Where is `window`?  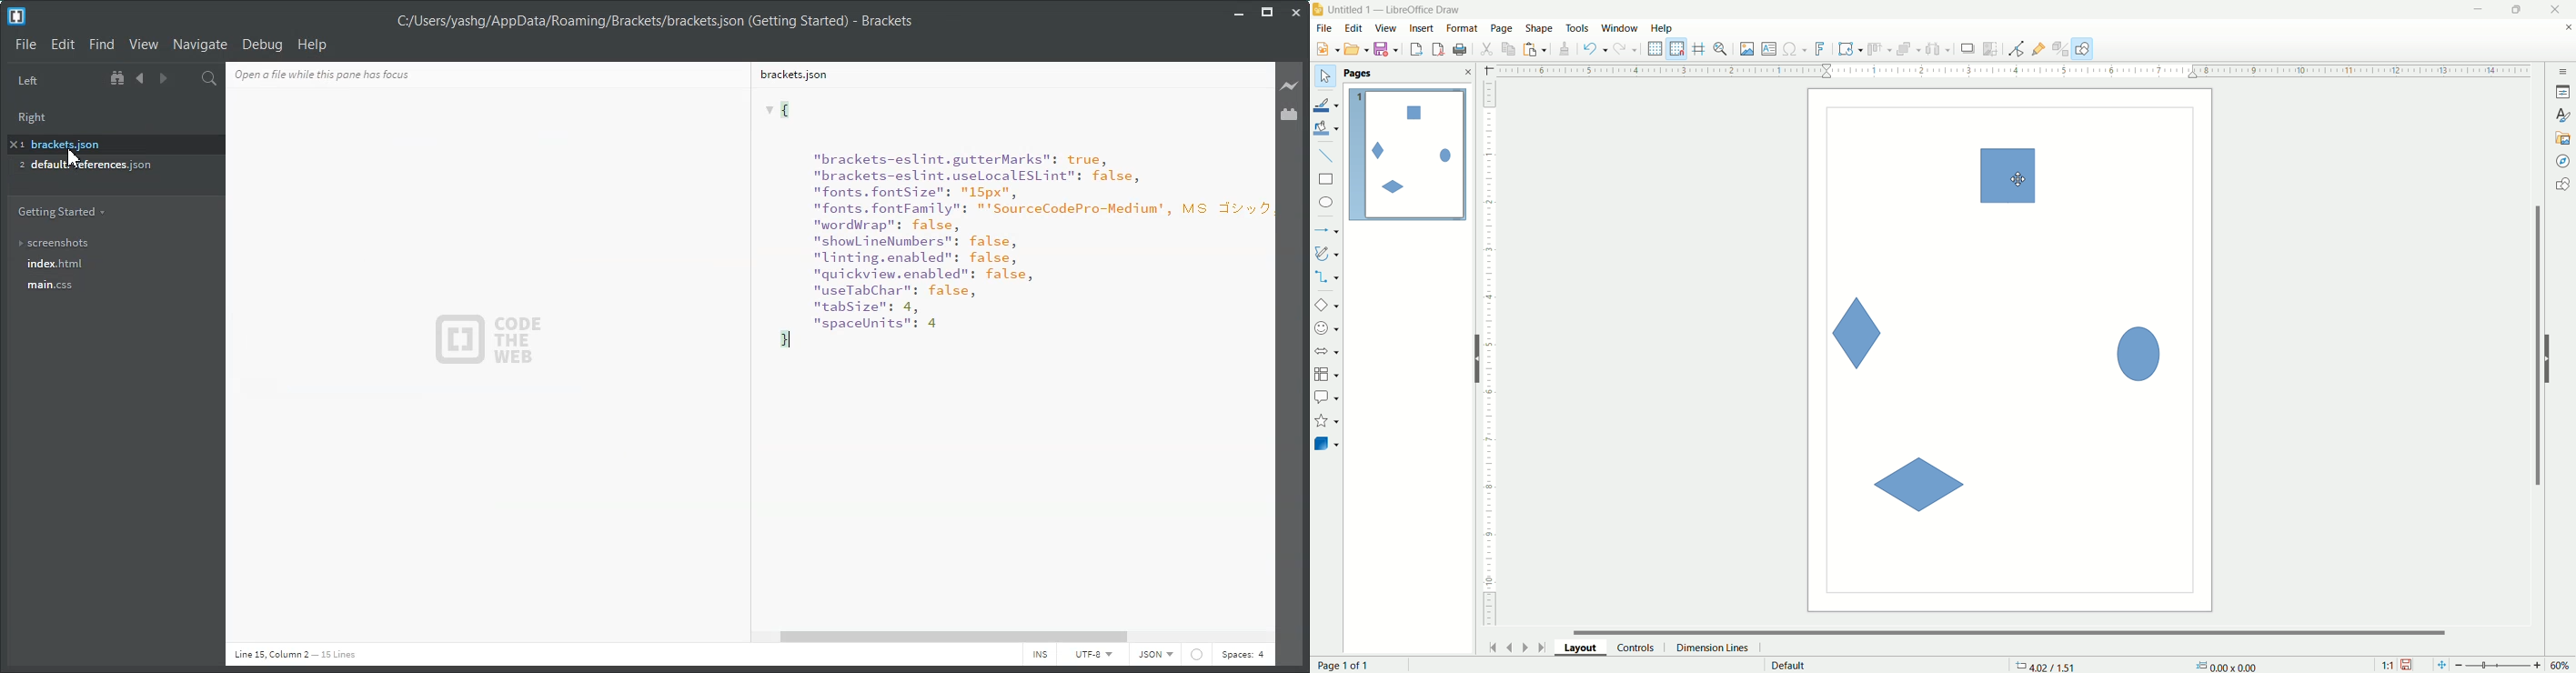
window is located at coordinates (1623, 29).